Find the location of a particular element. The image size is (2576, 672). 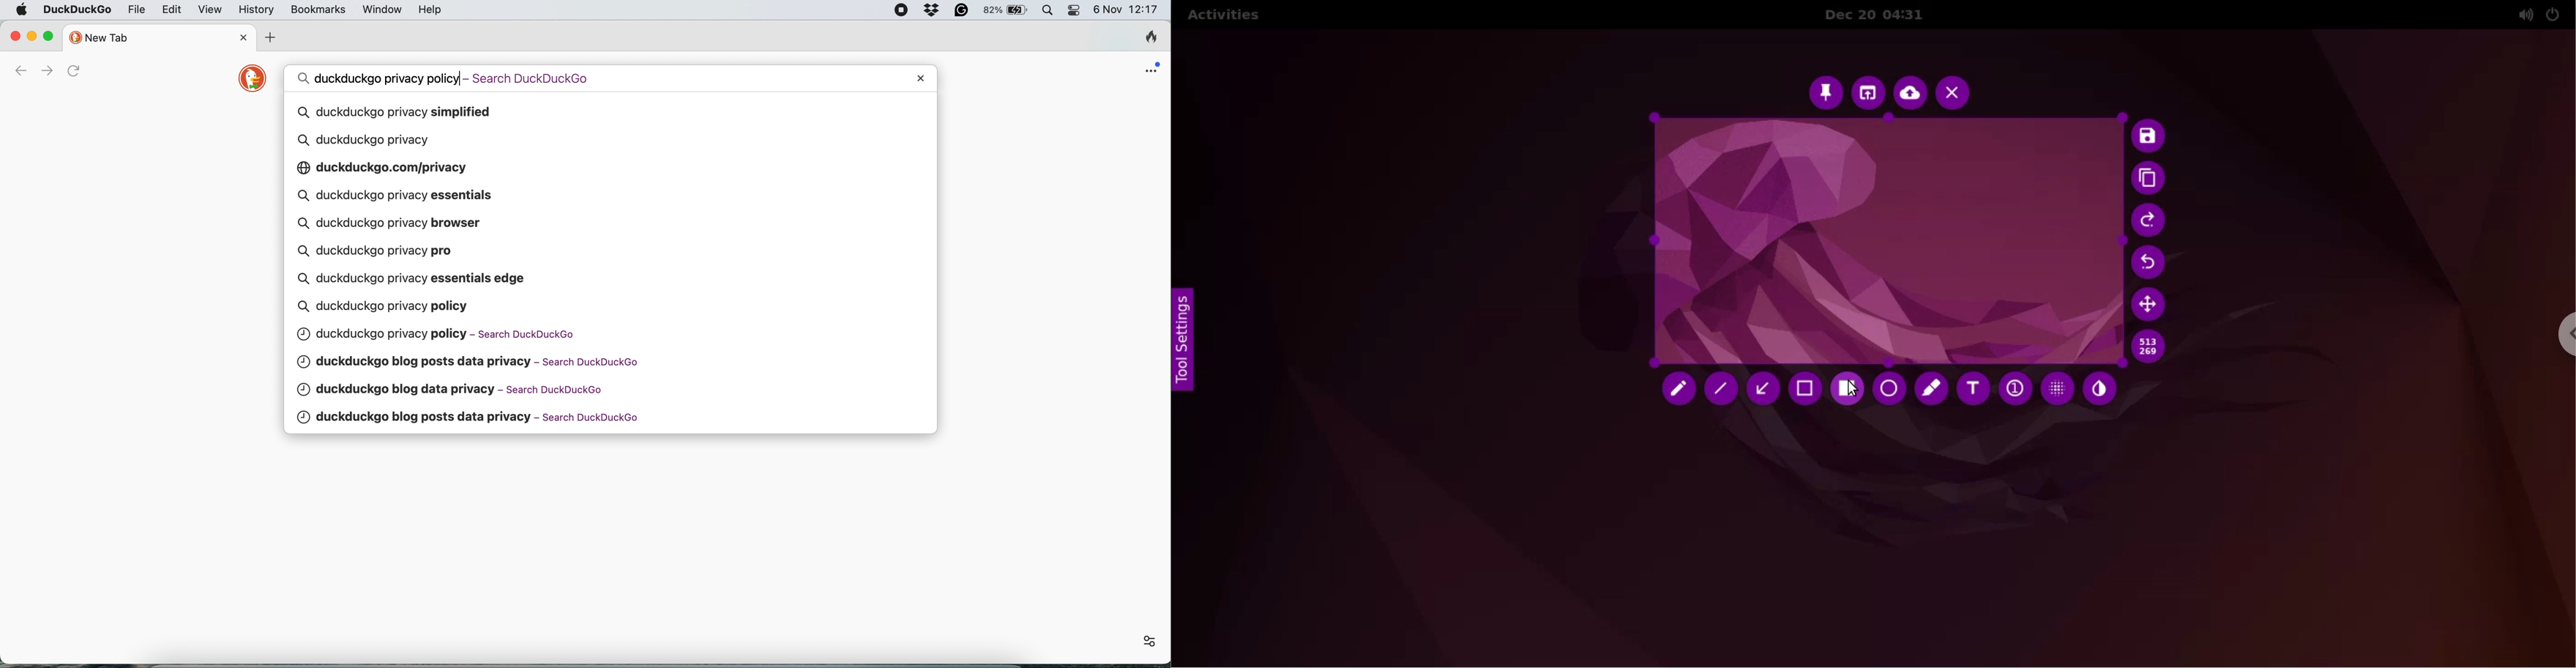

edit is located at coordinates (171, 11).